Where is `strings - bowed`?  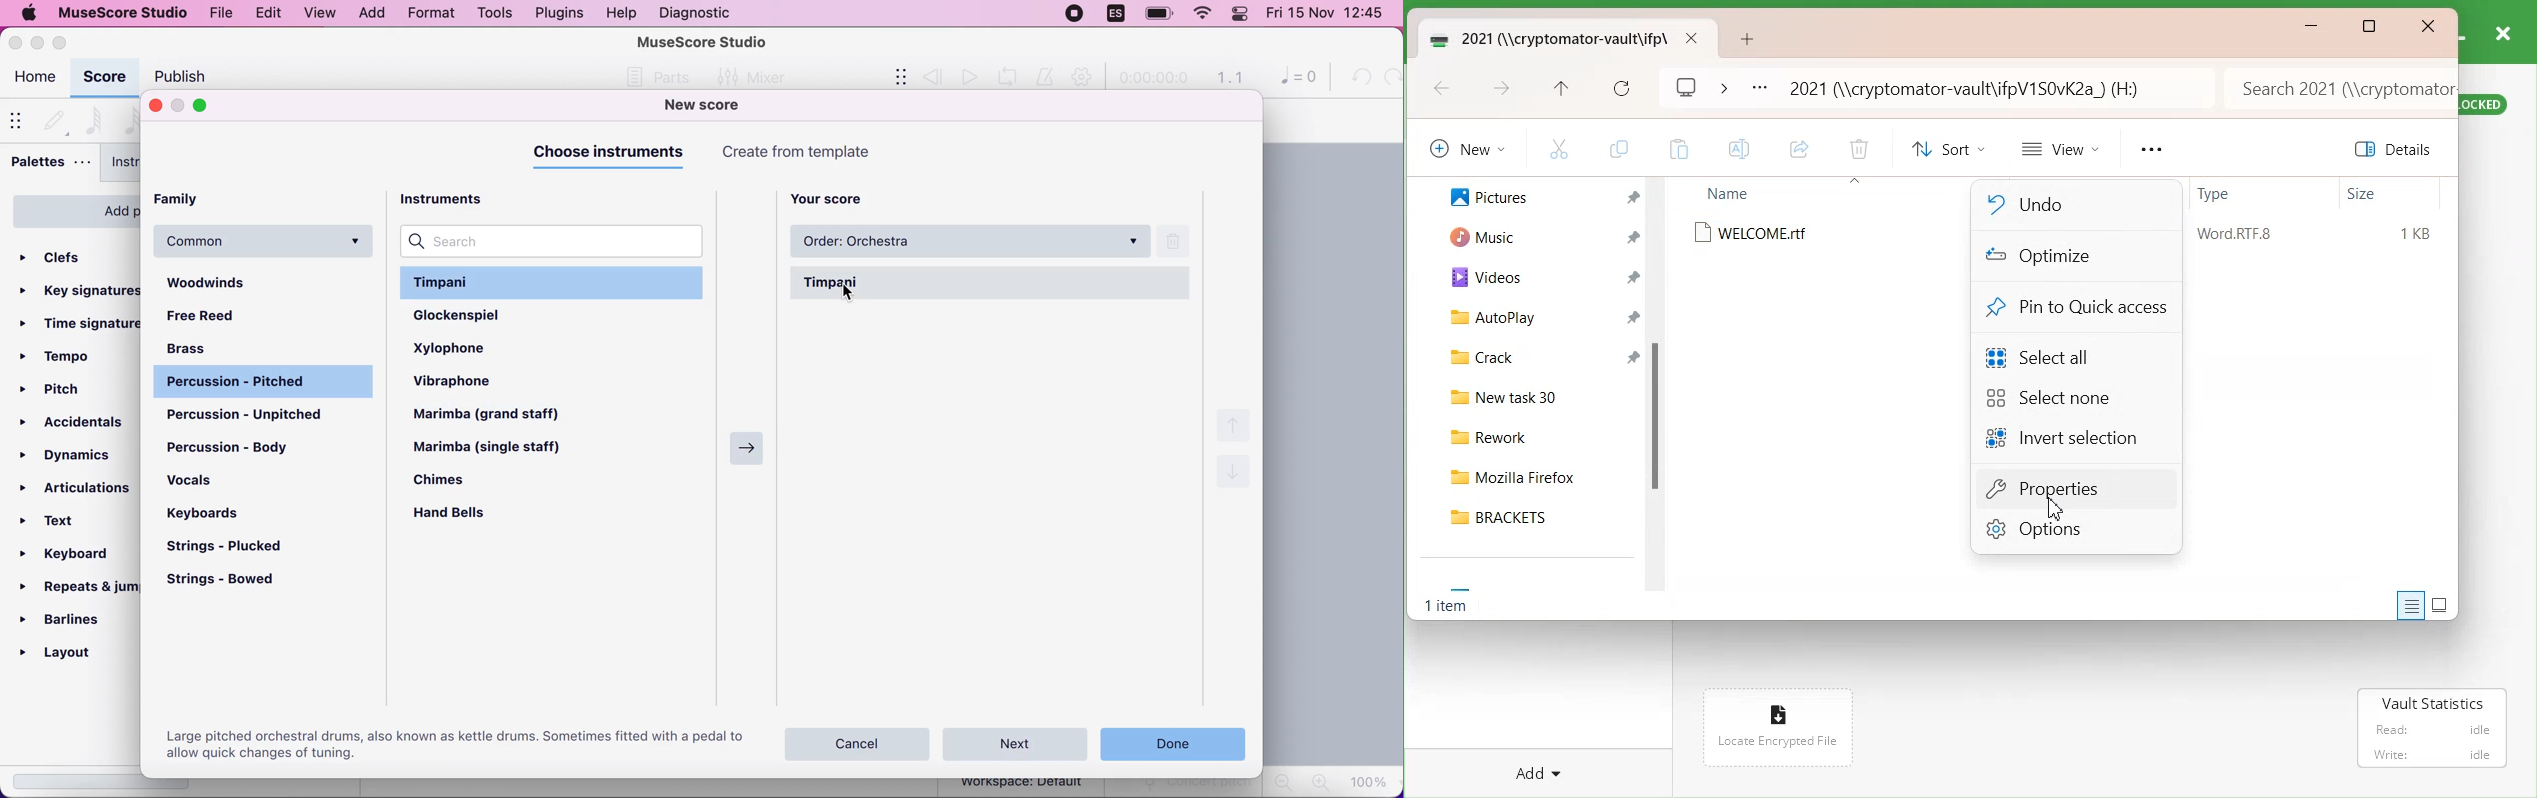
strings - bowed is located at coordinates (231, 581).